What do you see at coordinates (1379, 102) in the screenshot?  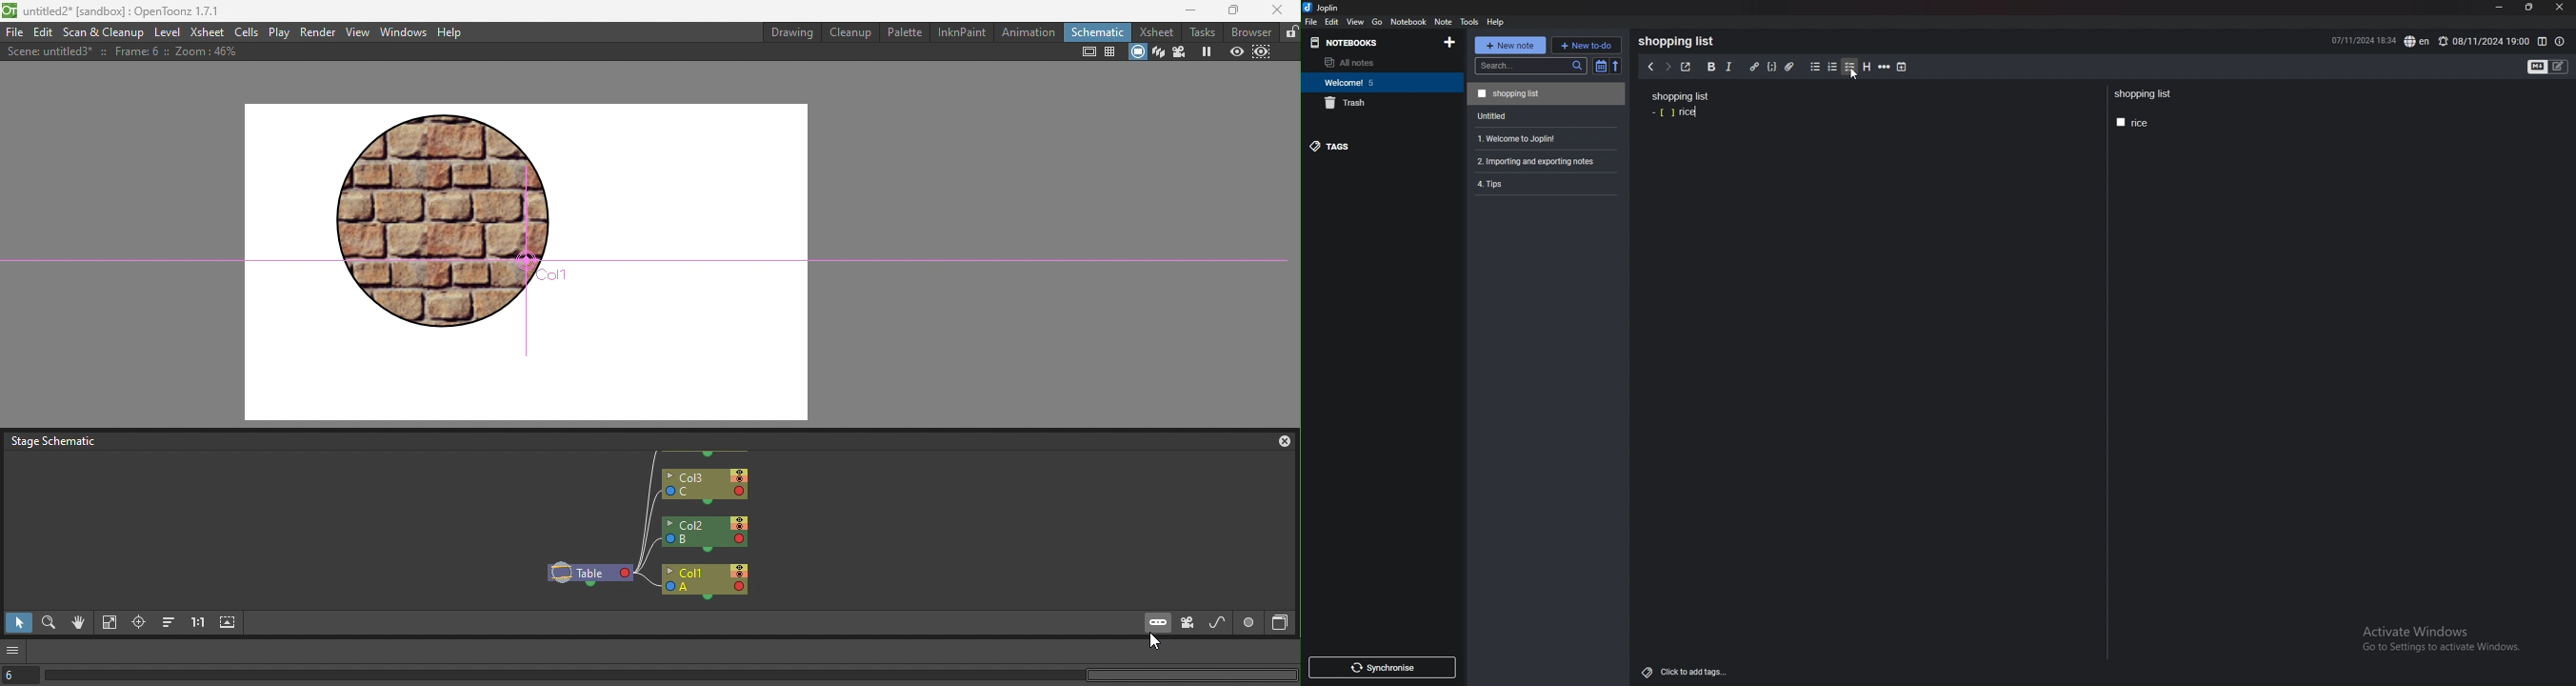 I see `trash` at bounding box center [1379, 102].